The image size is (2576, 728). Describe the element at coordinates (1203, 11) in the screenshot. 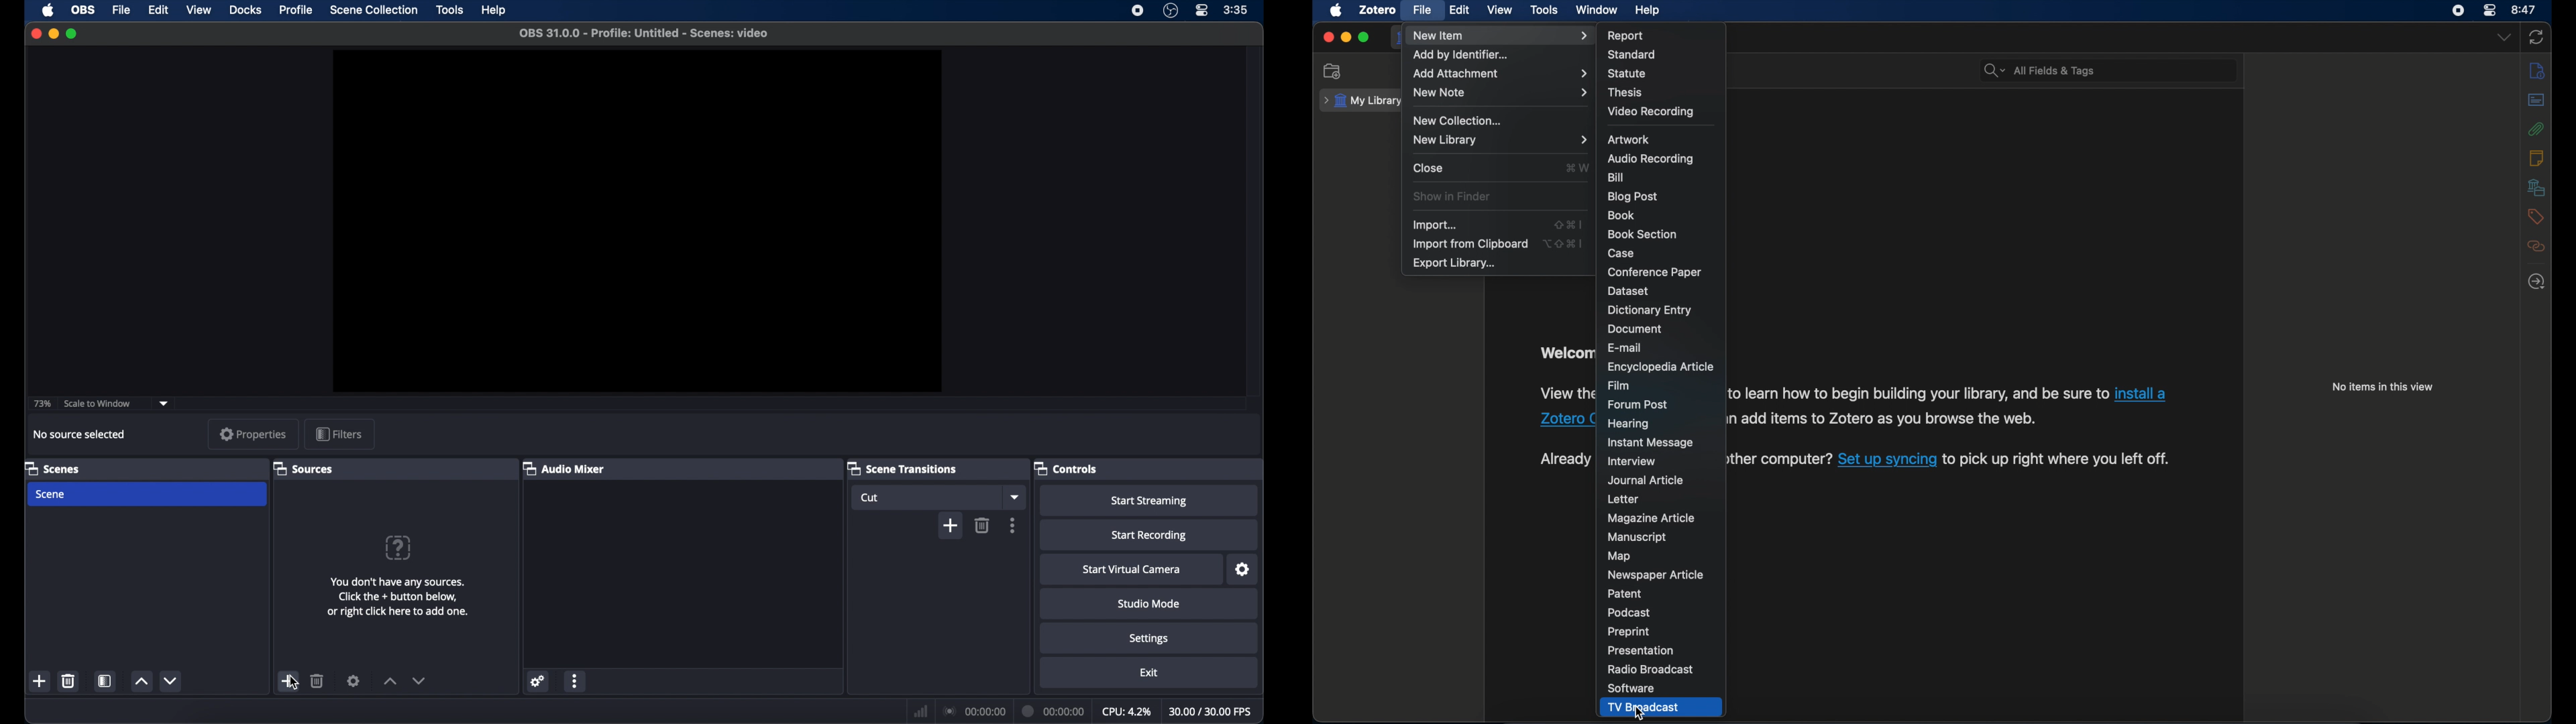

I see `control center` at that location.